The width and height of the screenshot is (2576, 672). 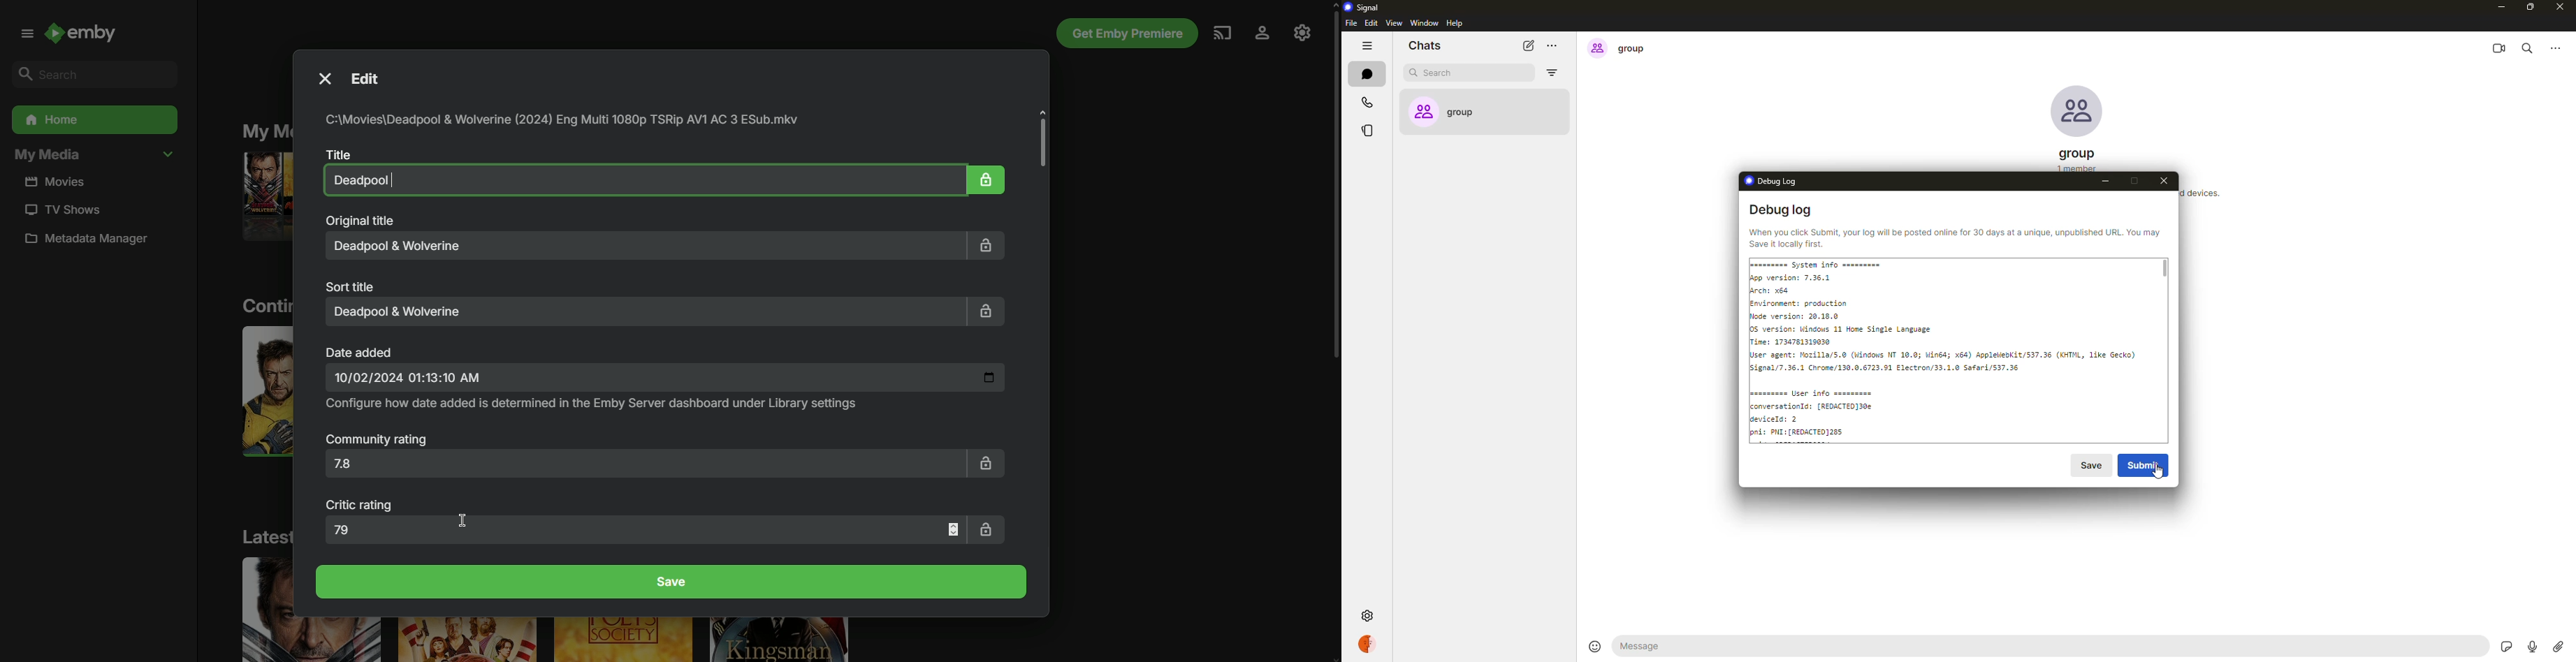 I want to click on Deadpool and Wolverine, so click(x=643, y=311).